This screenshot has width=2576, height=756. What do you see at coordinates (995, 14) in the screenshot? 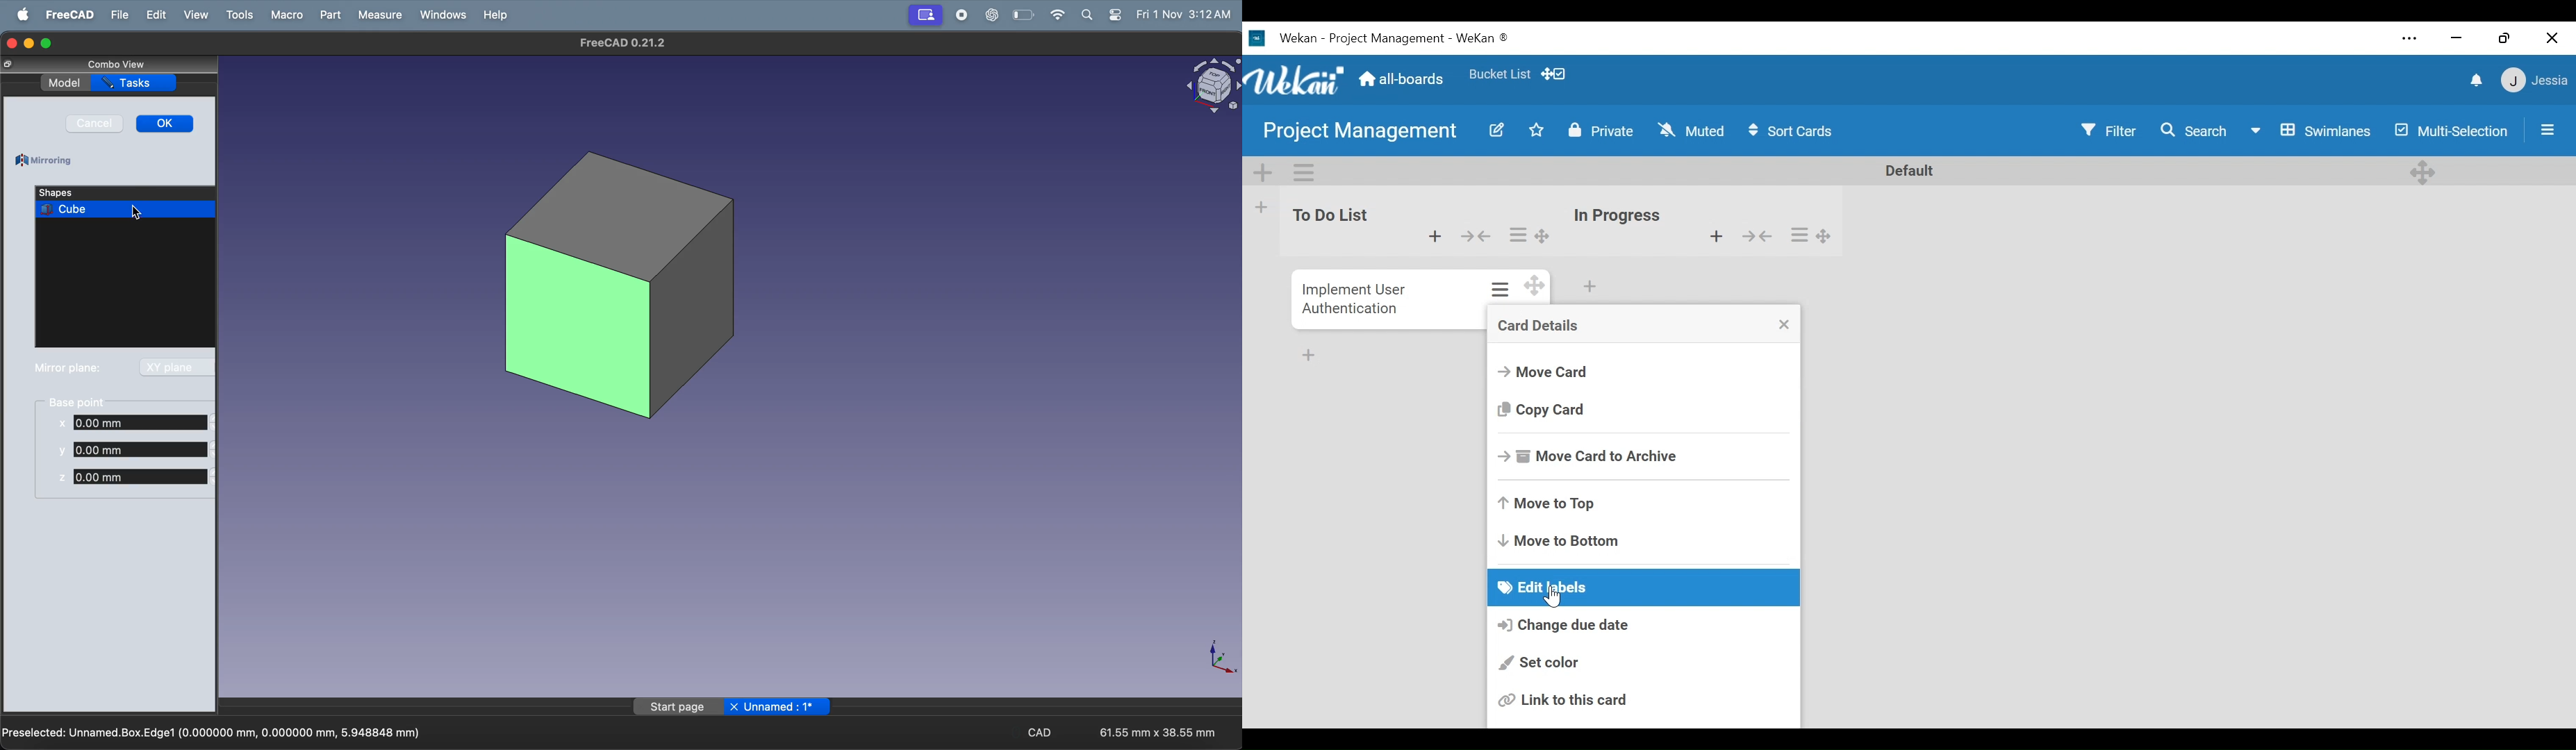
I see `chat gpt` at bounding box center [995, 14].